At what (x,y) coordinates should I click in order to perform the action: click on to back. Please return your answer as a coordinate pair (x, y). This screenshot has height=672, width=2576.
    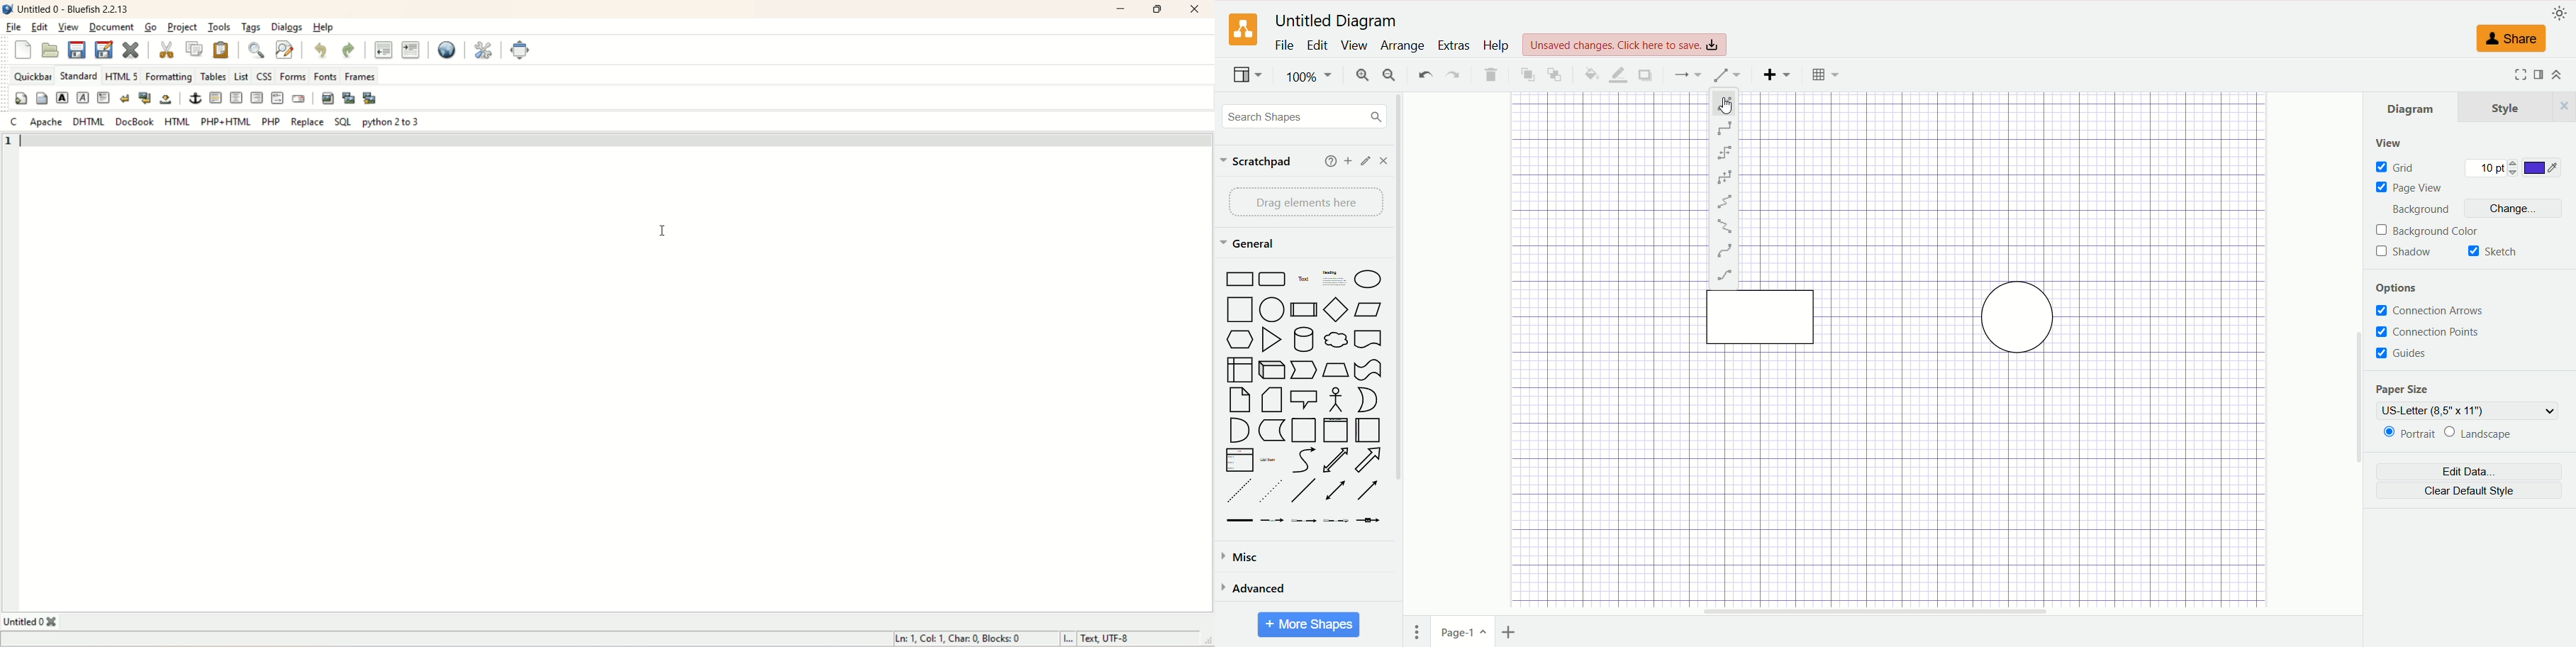
    Looking at the image, I should click on (1553, 74).